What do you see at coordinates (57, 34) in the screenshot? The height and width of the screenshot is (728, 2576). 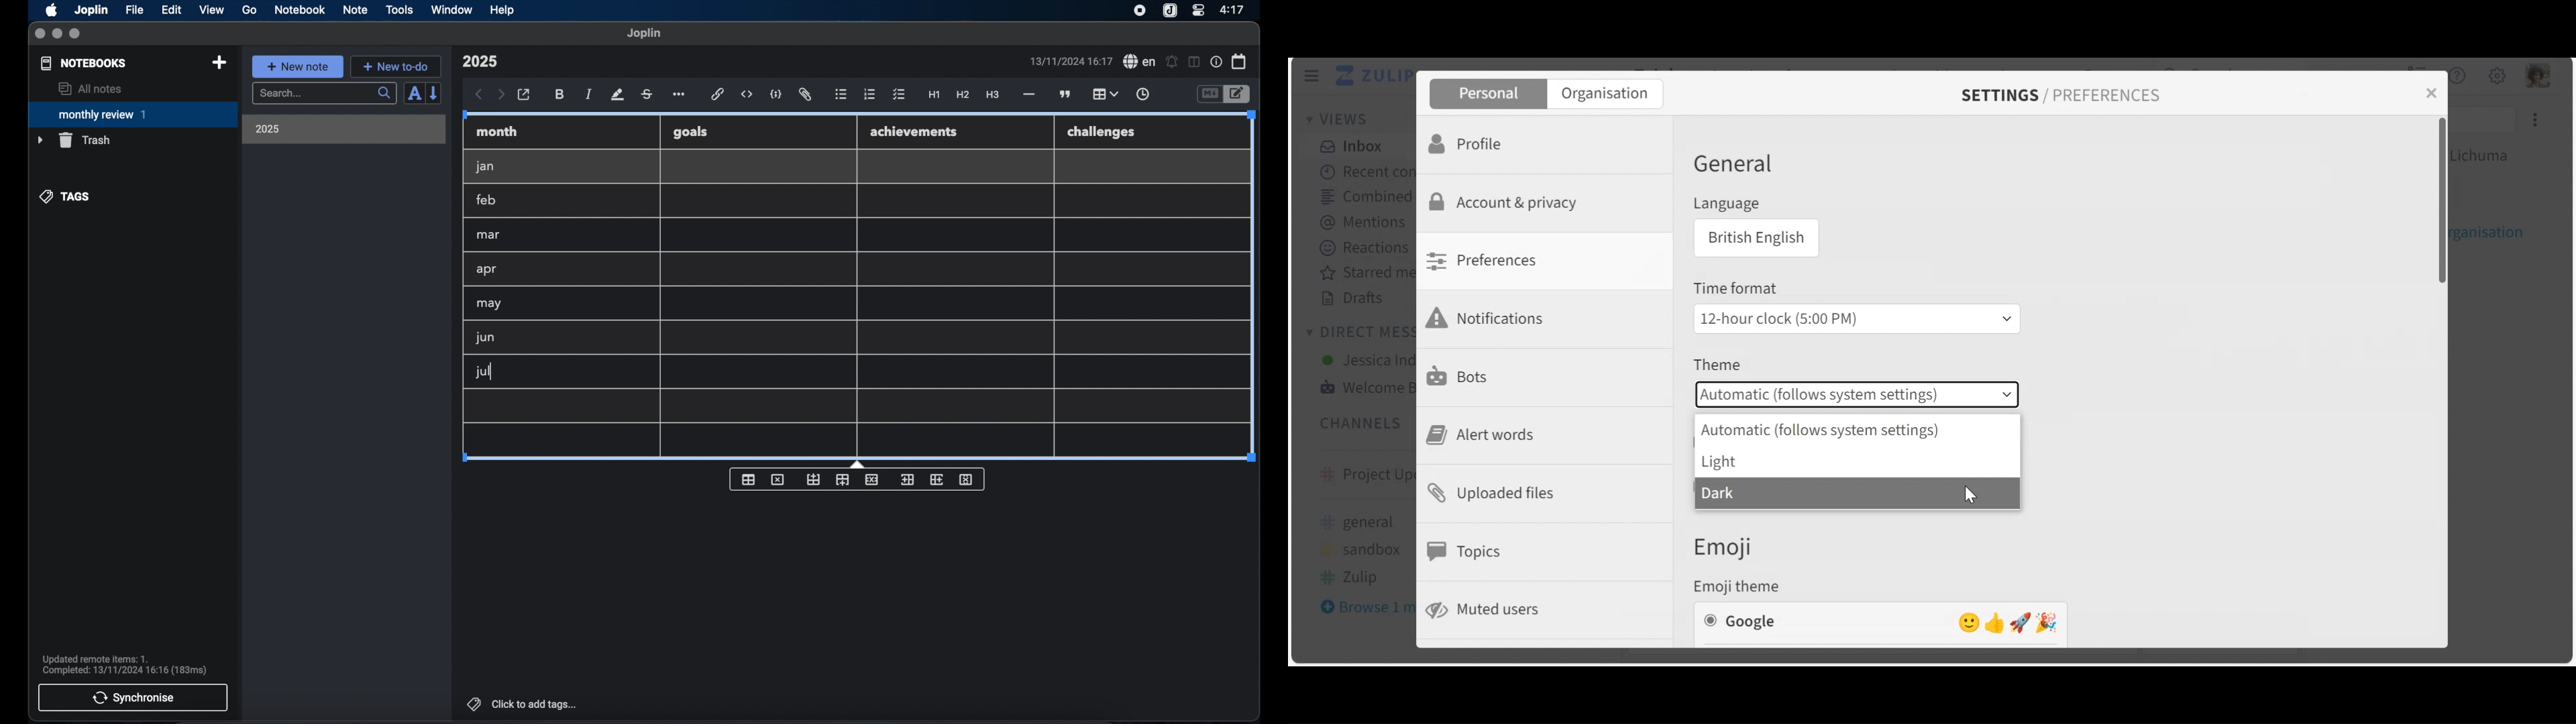 I see `minimize` at bounding box center [57, 34].